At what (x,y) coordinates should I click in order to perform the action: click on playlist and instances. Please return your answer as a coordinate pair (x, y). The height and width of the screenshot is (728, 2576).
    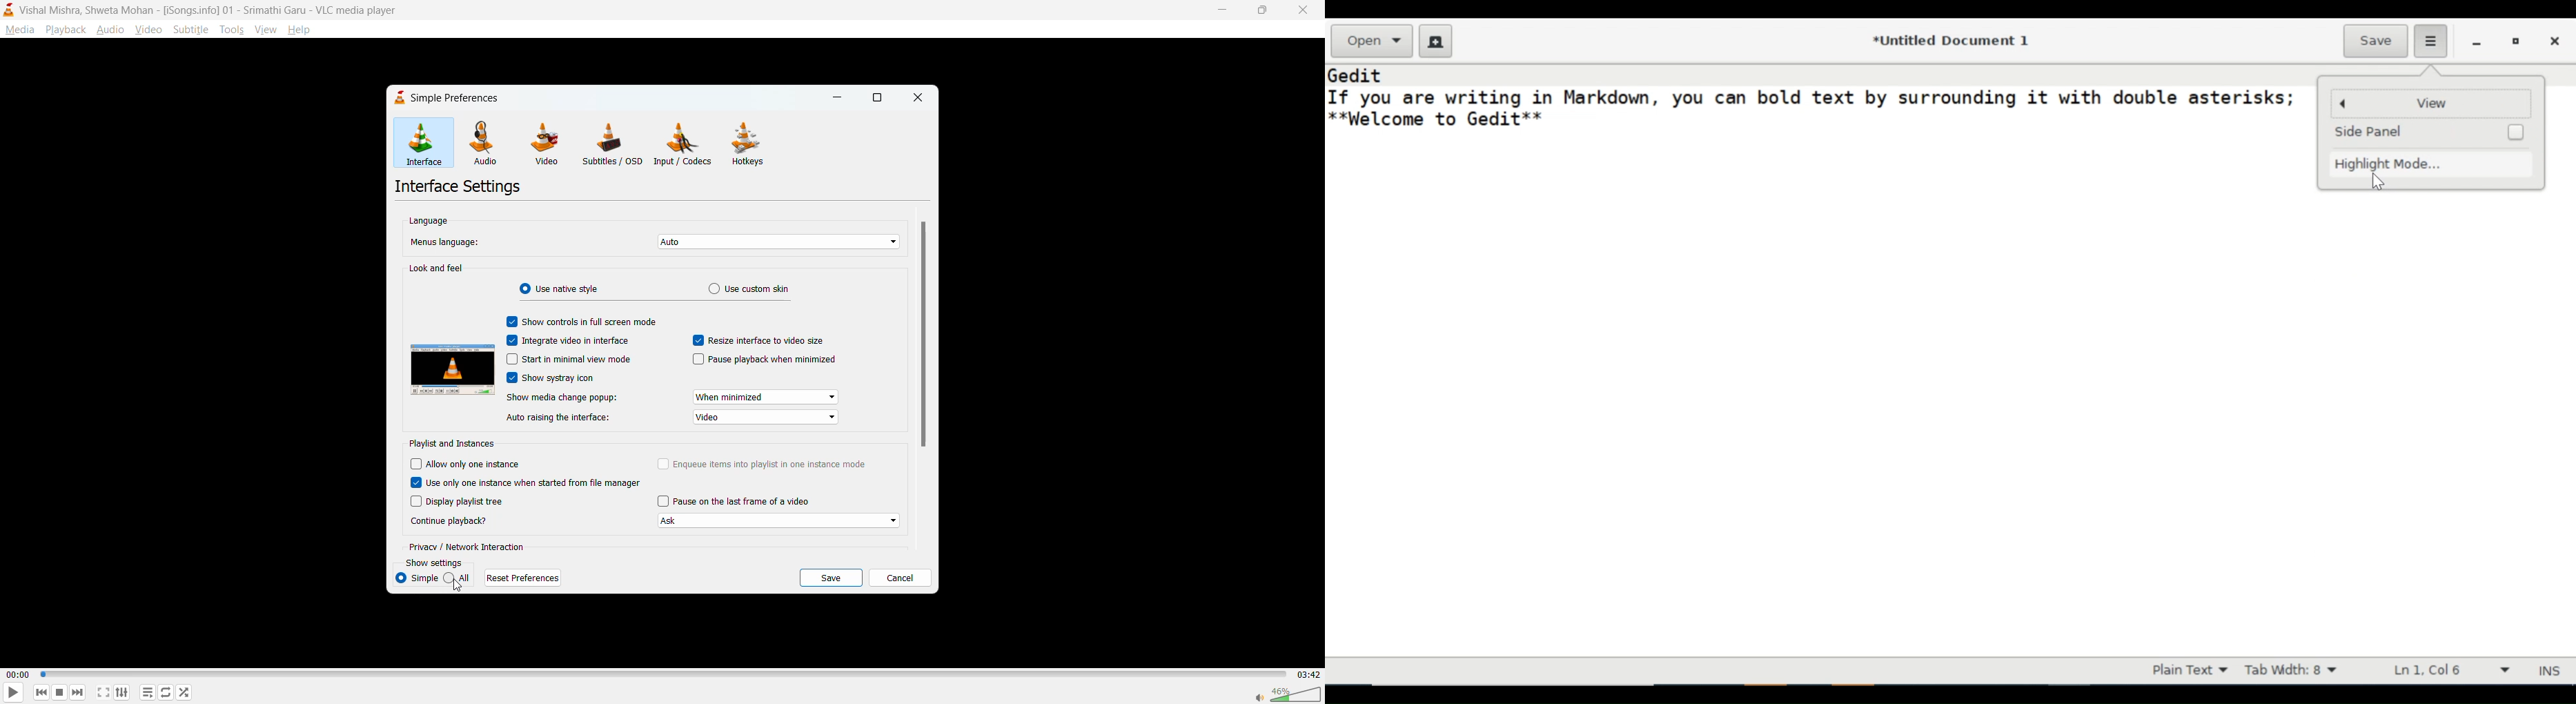
    Looking at the image, I should click on (455, 442).